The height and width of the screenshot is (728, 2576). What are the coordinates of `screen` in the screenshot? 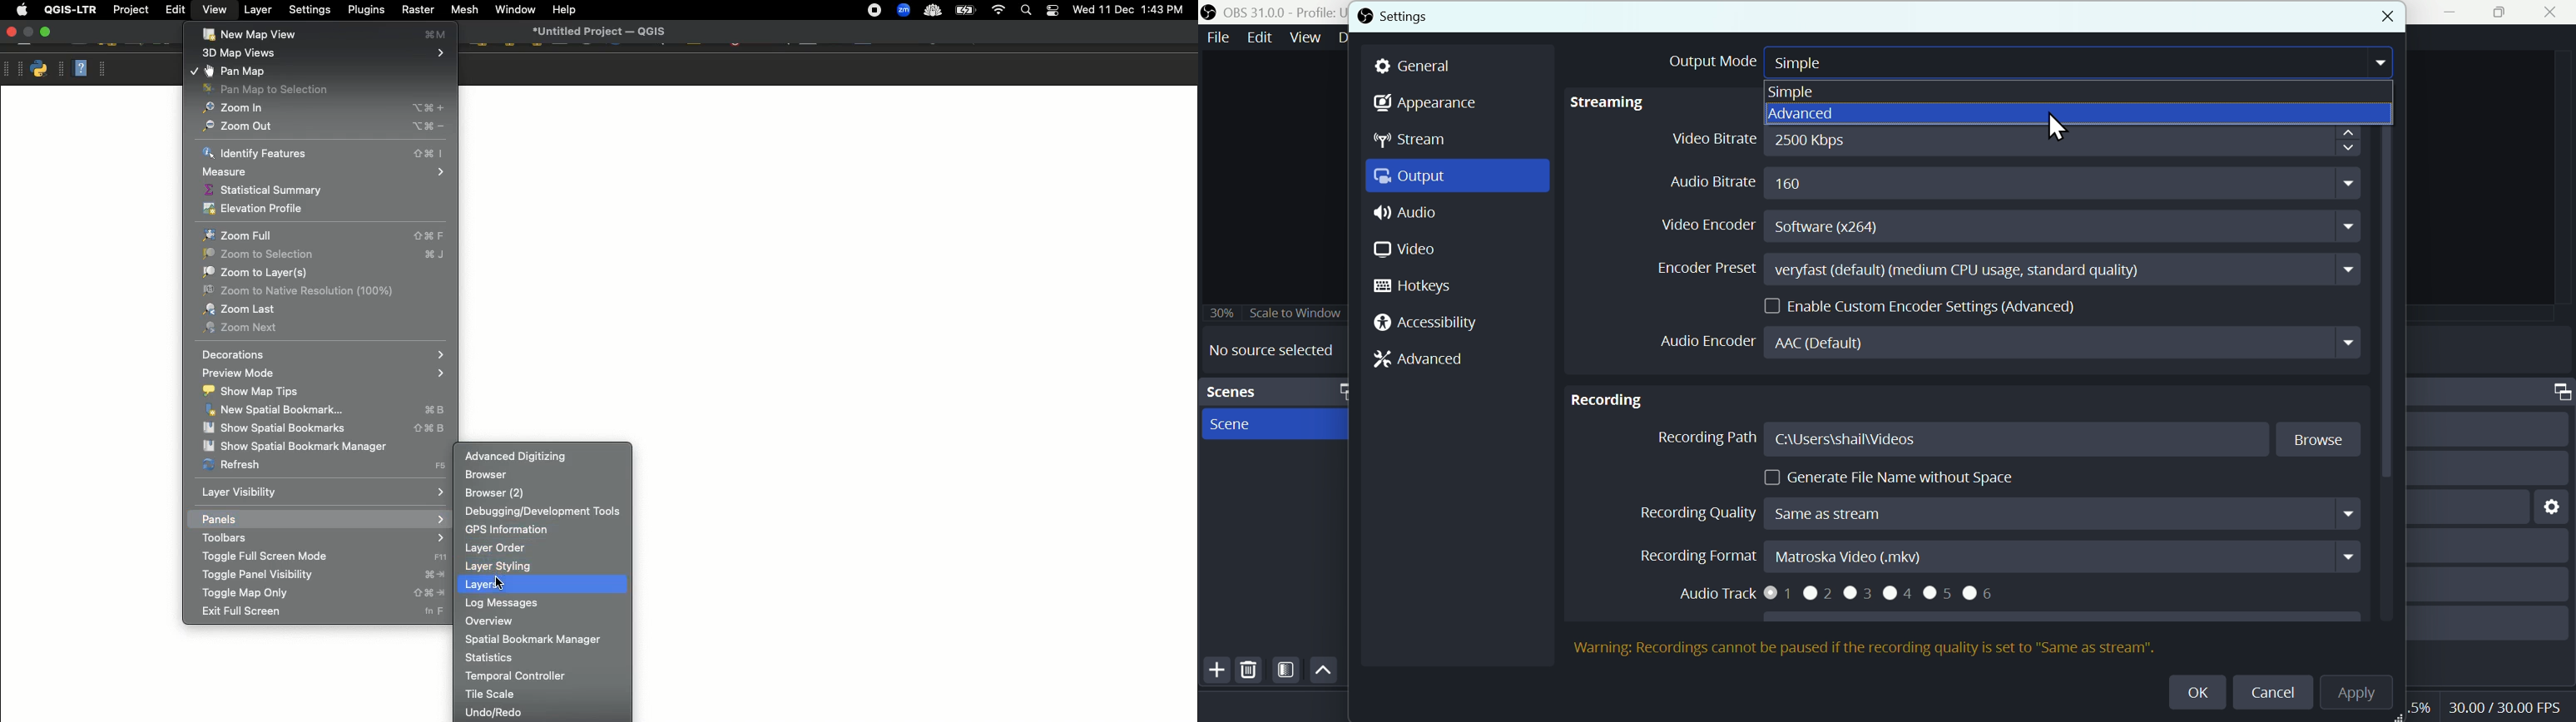 It's located at (1277, 425).